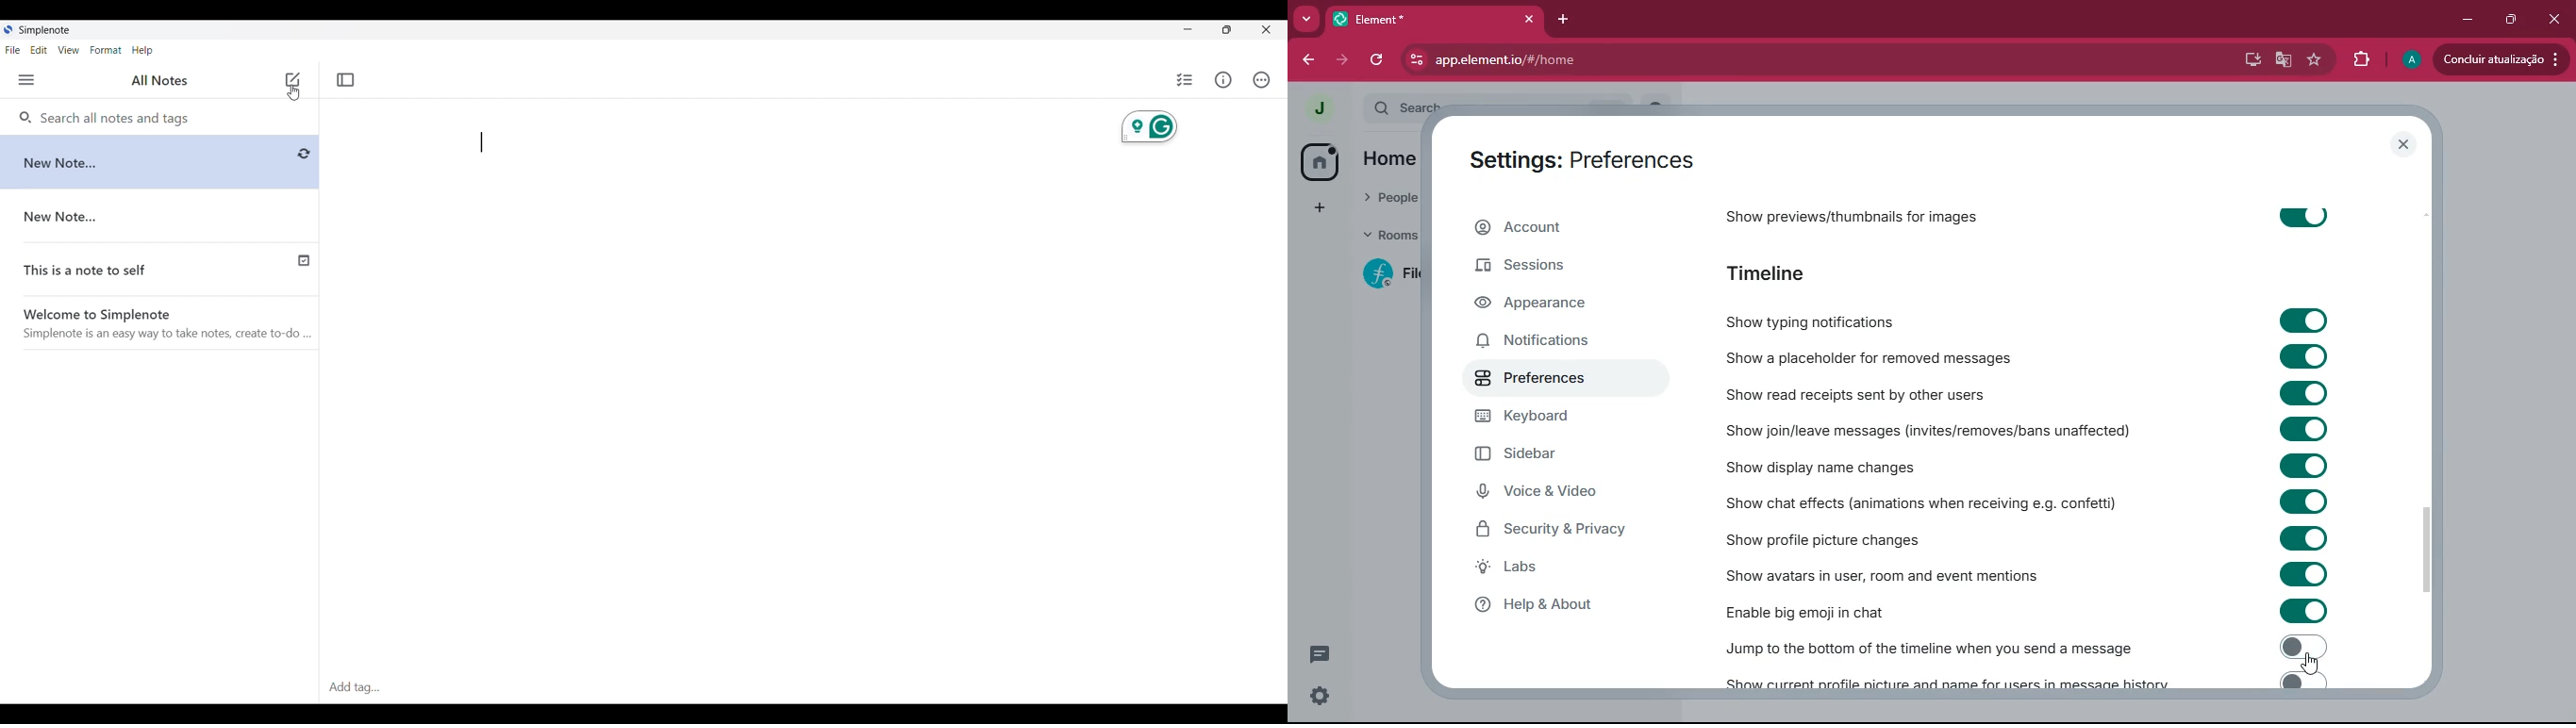 The height and width of the screenshot is (728, 2576). I want to click on New Note(Older note), so click(163, 217).